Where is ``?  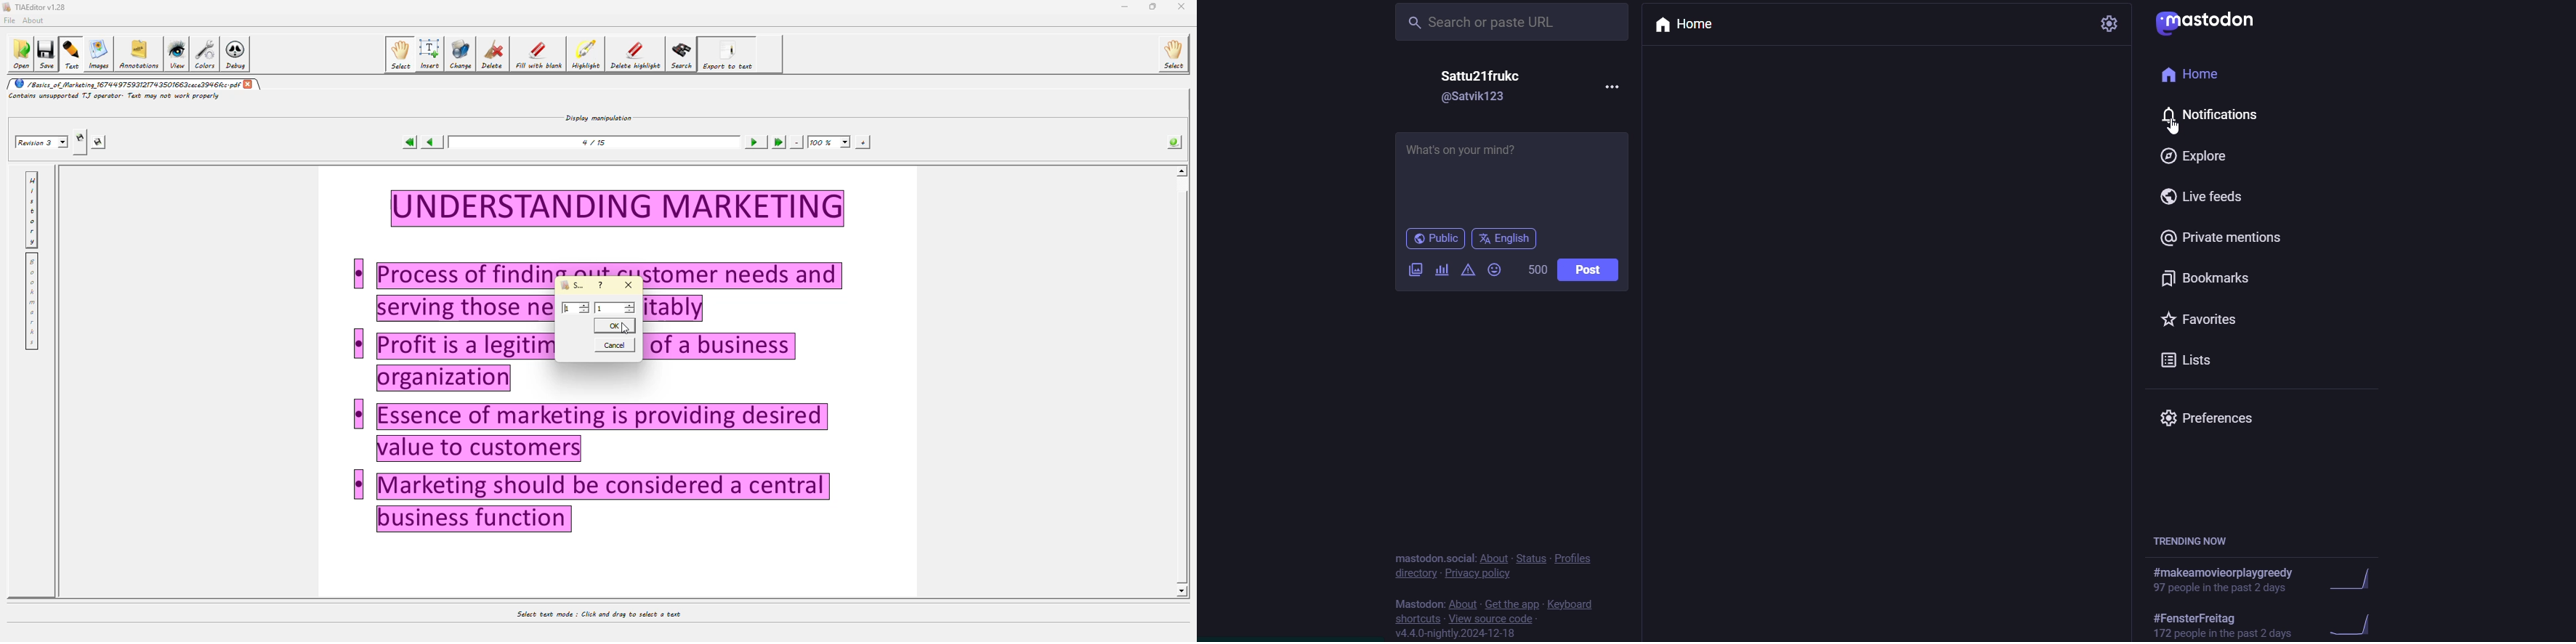  is located at coordinates (1184, 9).